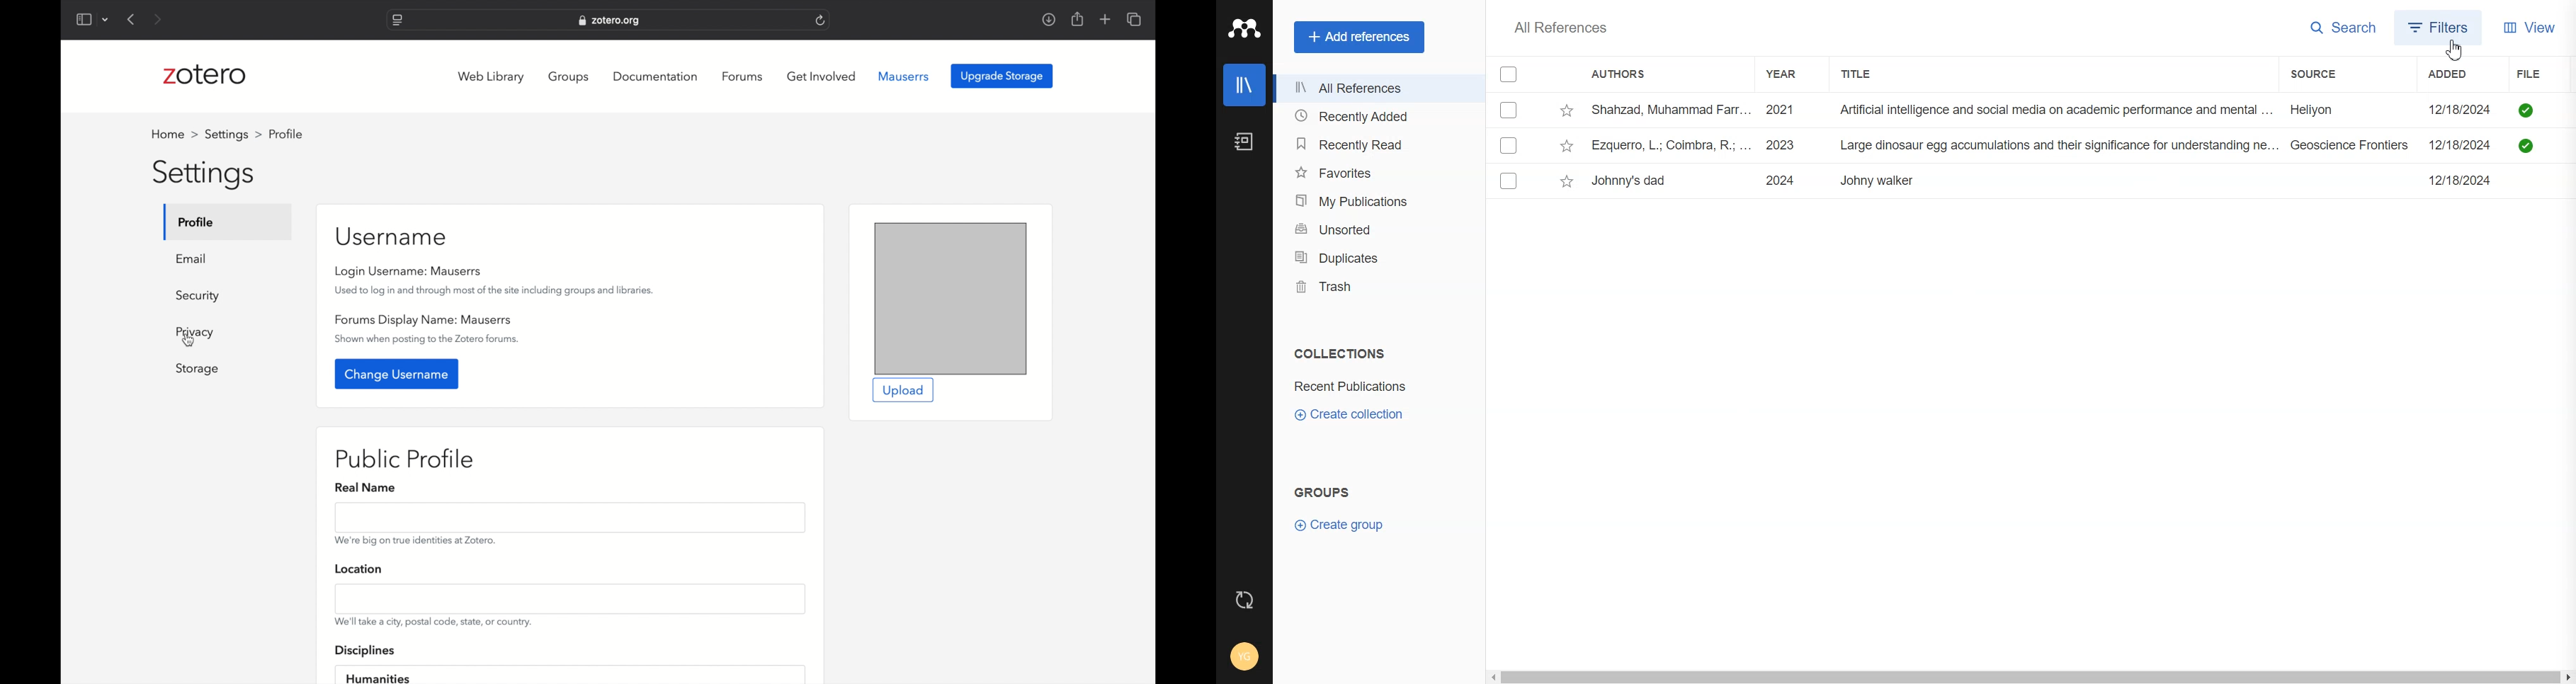 The image size is (2576, 700). I want to click on home, so click(175, 134).